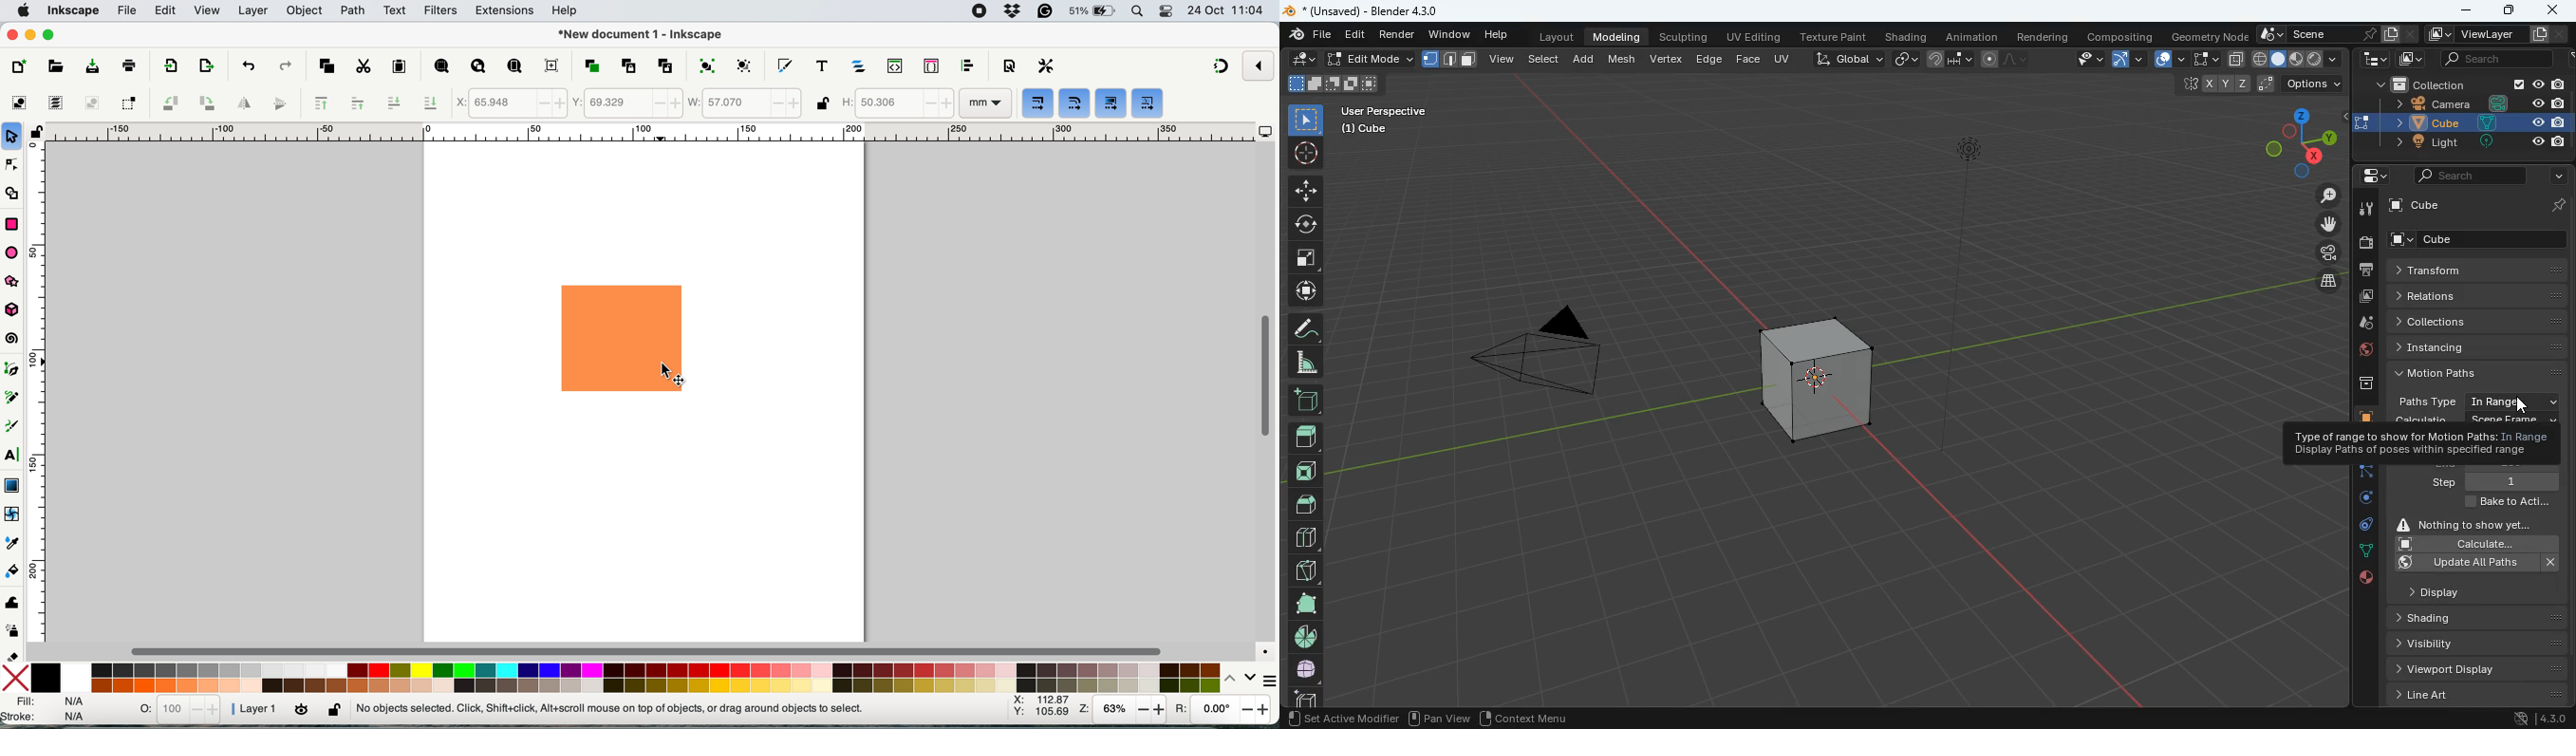 The width and height of the screenshot is (2576, 756). I want to click on move, so click(2320, 224).